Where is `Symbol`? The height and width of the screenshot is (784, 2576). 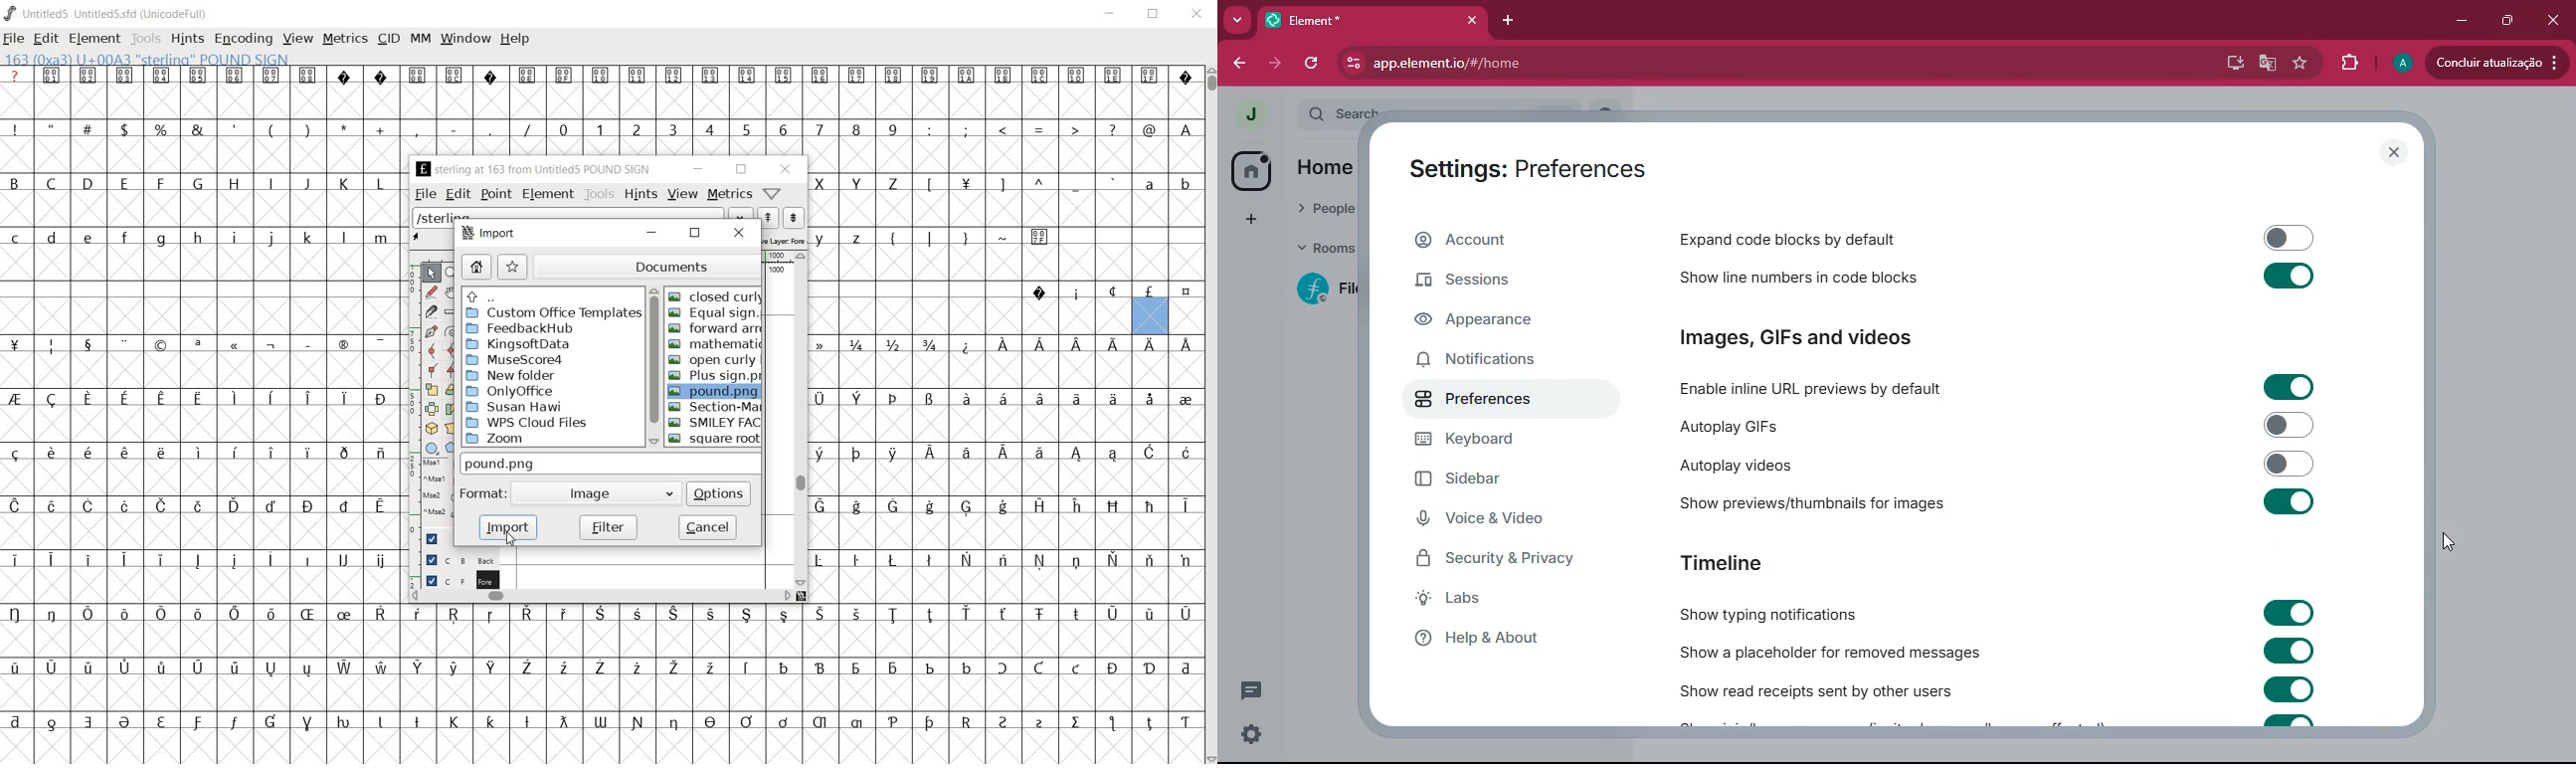 Symbol is located at coordinates (930, 400).